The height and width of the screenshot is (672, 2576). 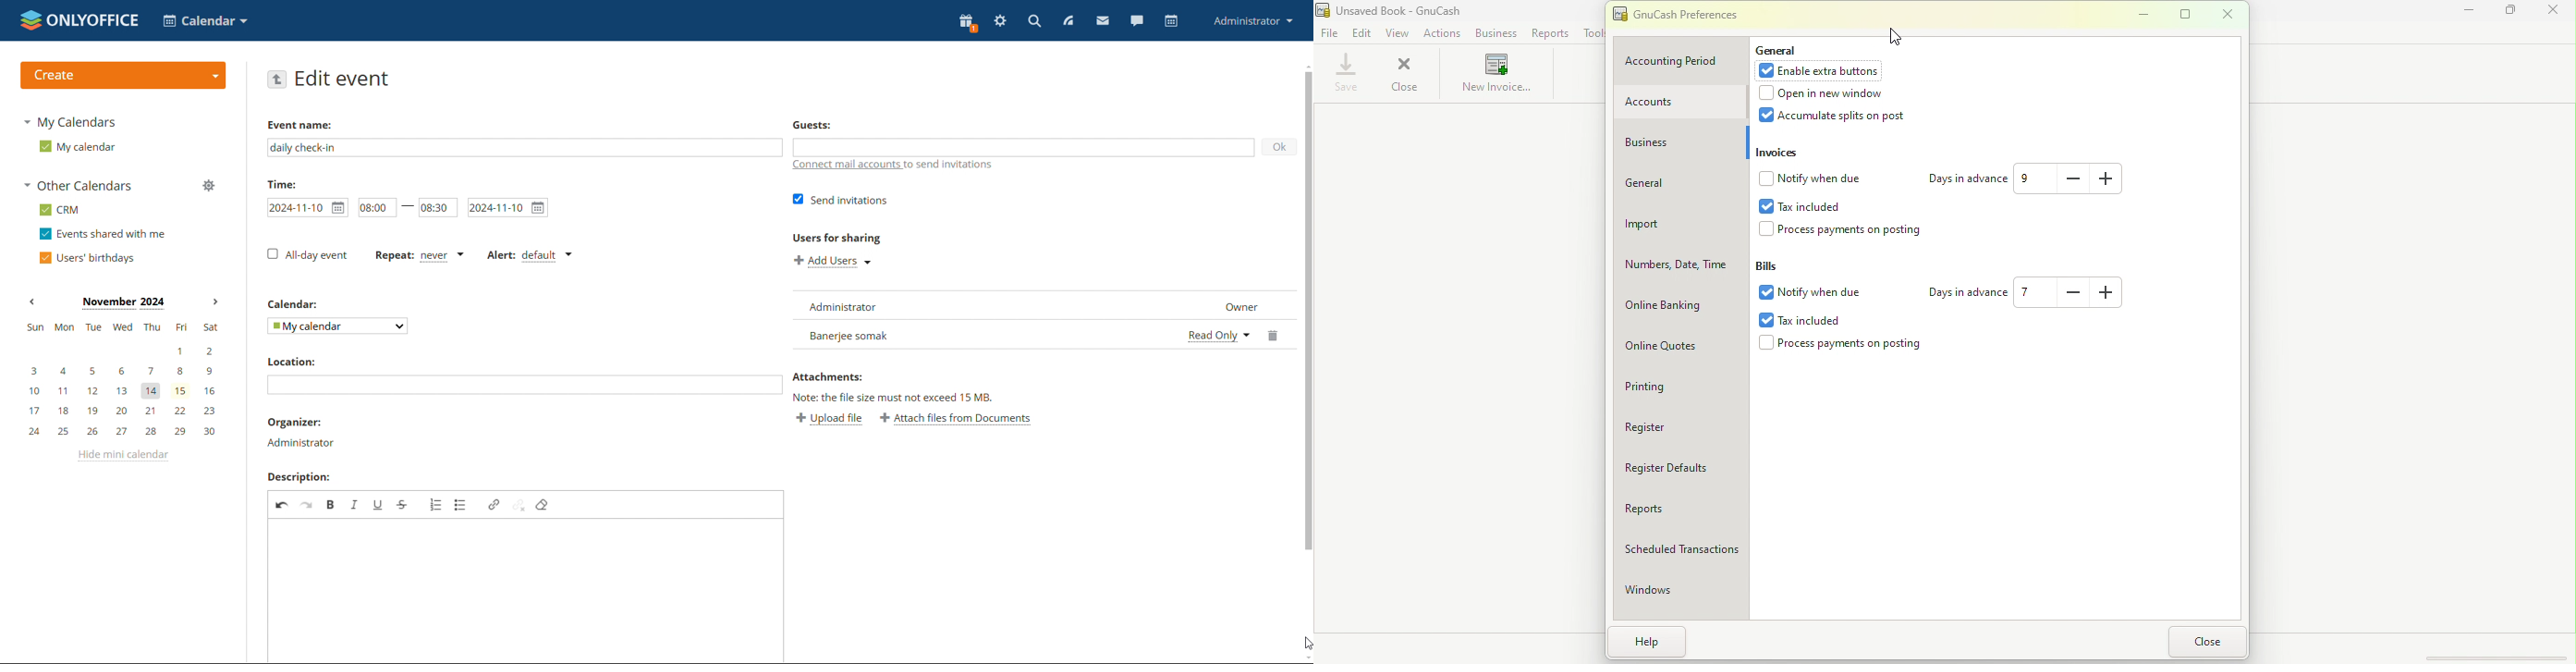 I want to click on profile, so click(x=1254, y=21).